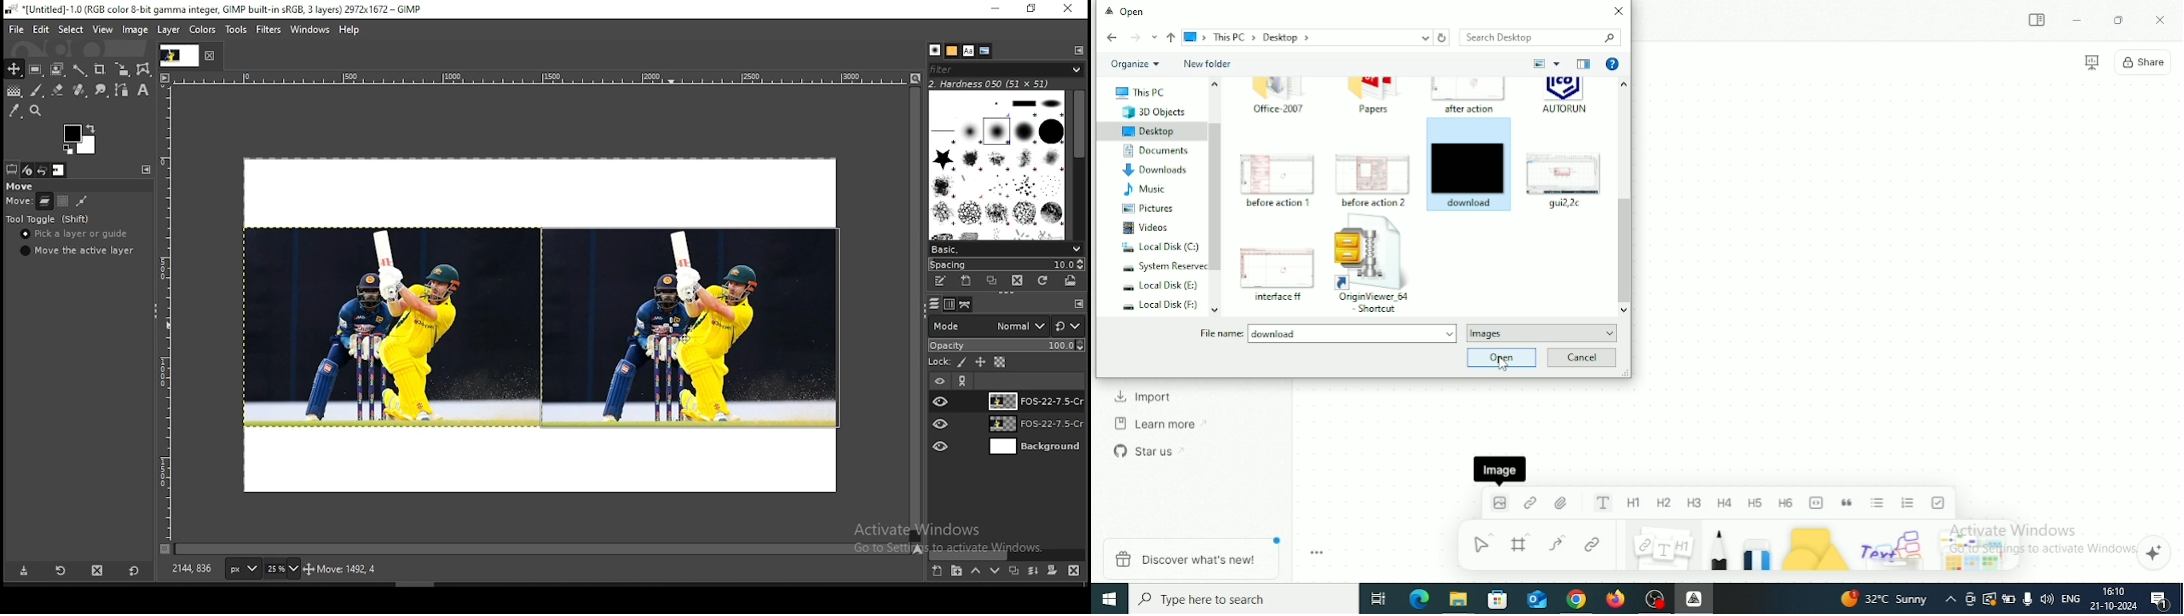 The image size is (2184, 616). What do you see at coordinates (1378, 599) in the screenshot?
I see `Task View` at bounding box center [1378, 599].